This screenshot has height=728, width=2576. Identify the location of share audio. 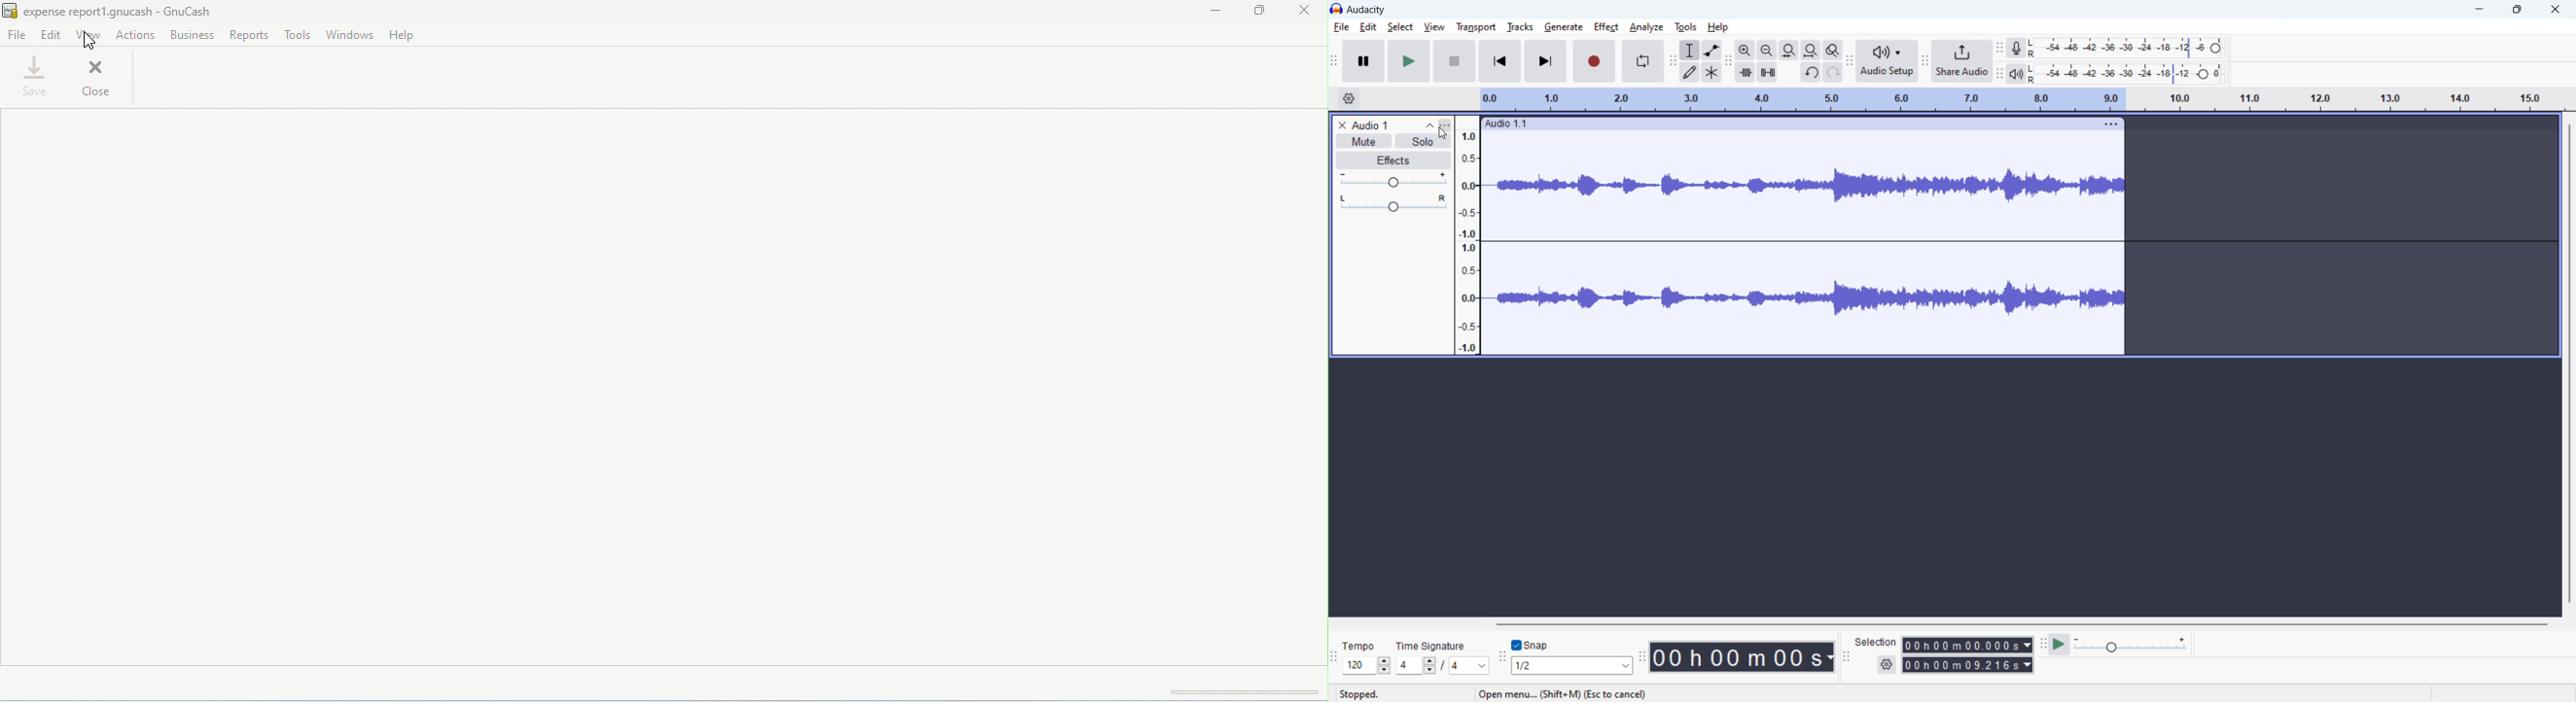
(1963, 61).